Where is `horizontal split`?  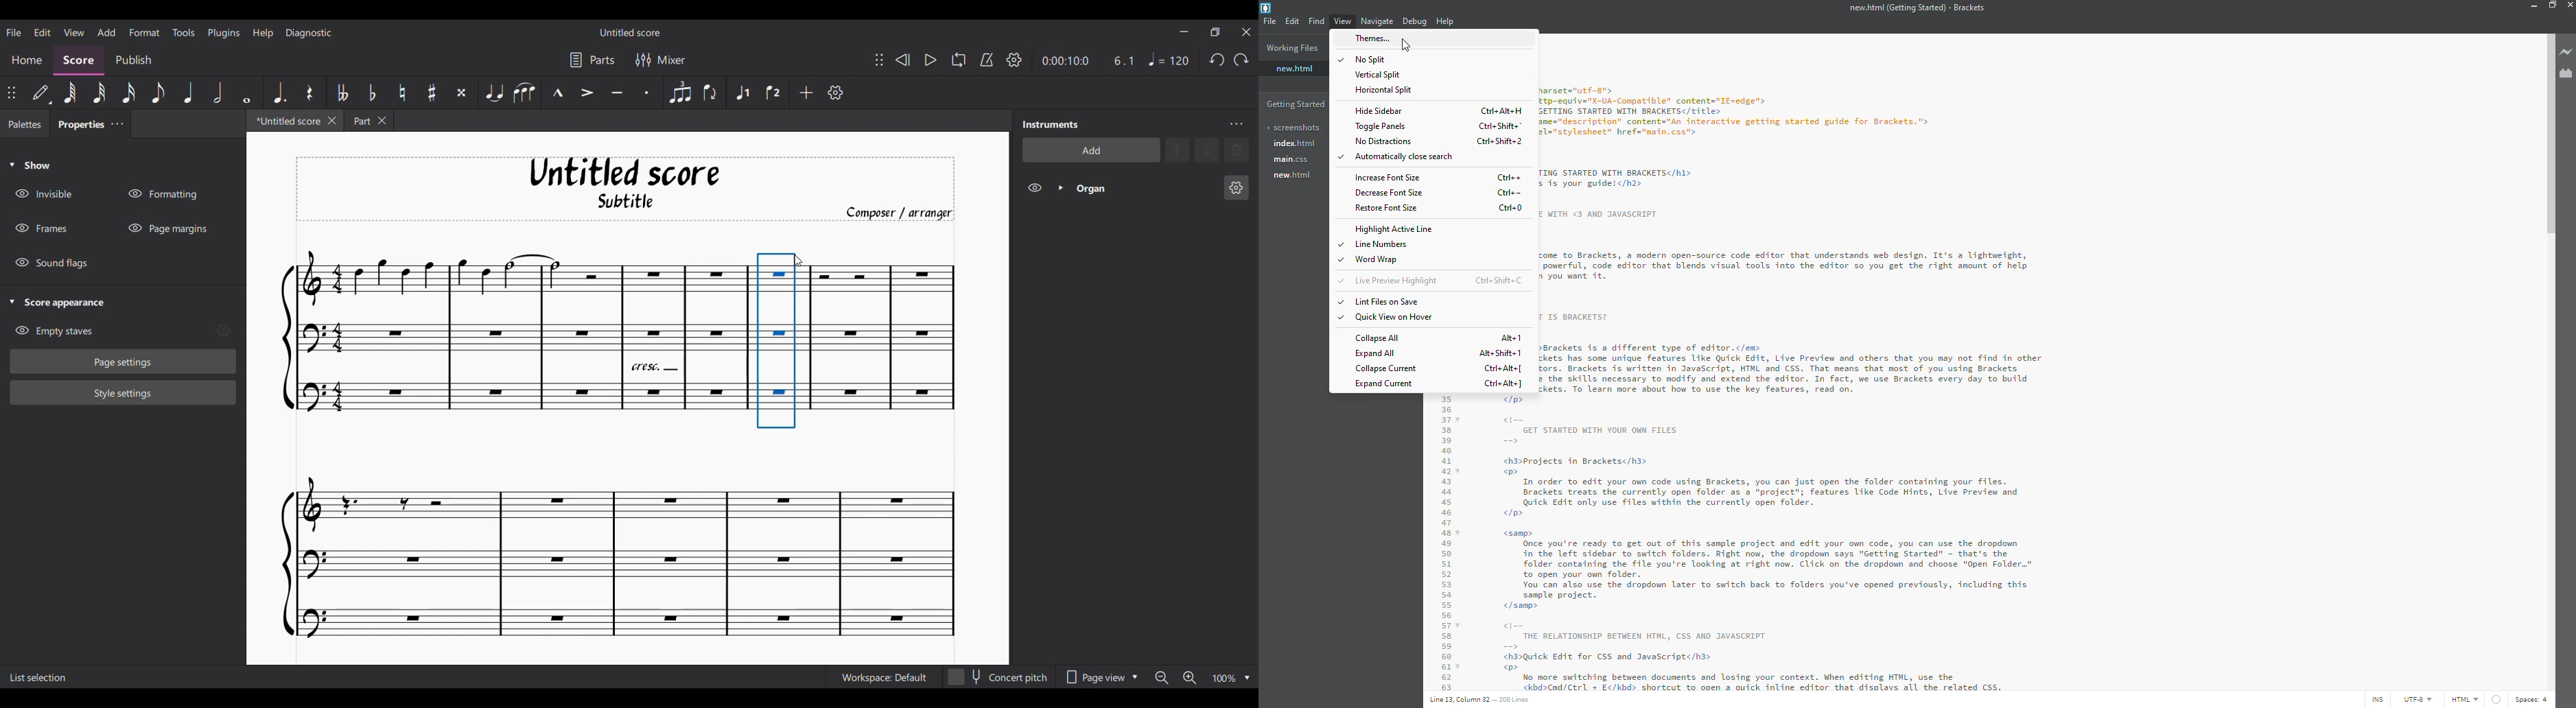 horizontal split is located at coordinates (1382, 90).